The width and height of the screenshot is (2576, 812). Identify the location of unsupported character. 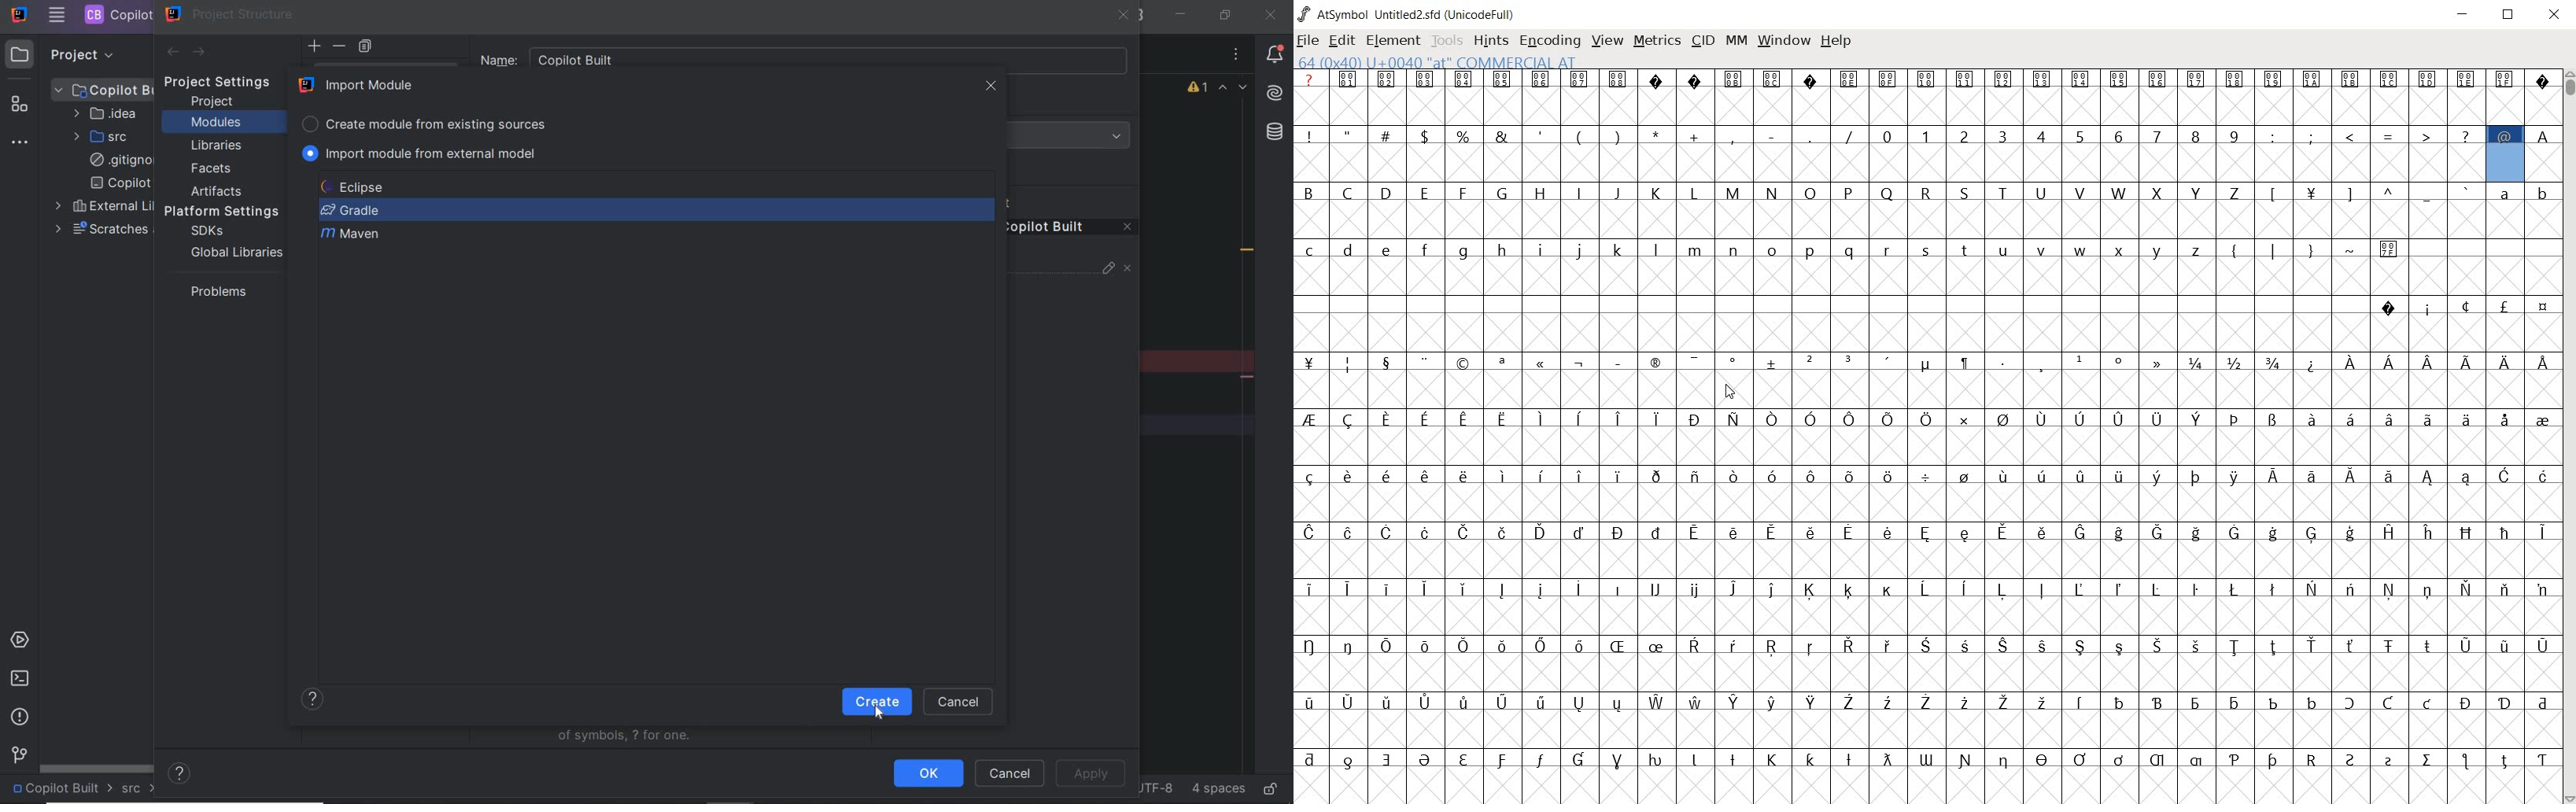
(1811, 78).